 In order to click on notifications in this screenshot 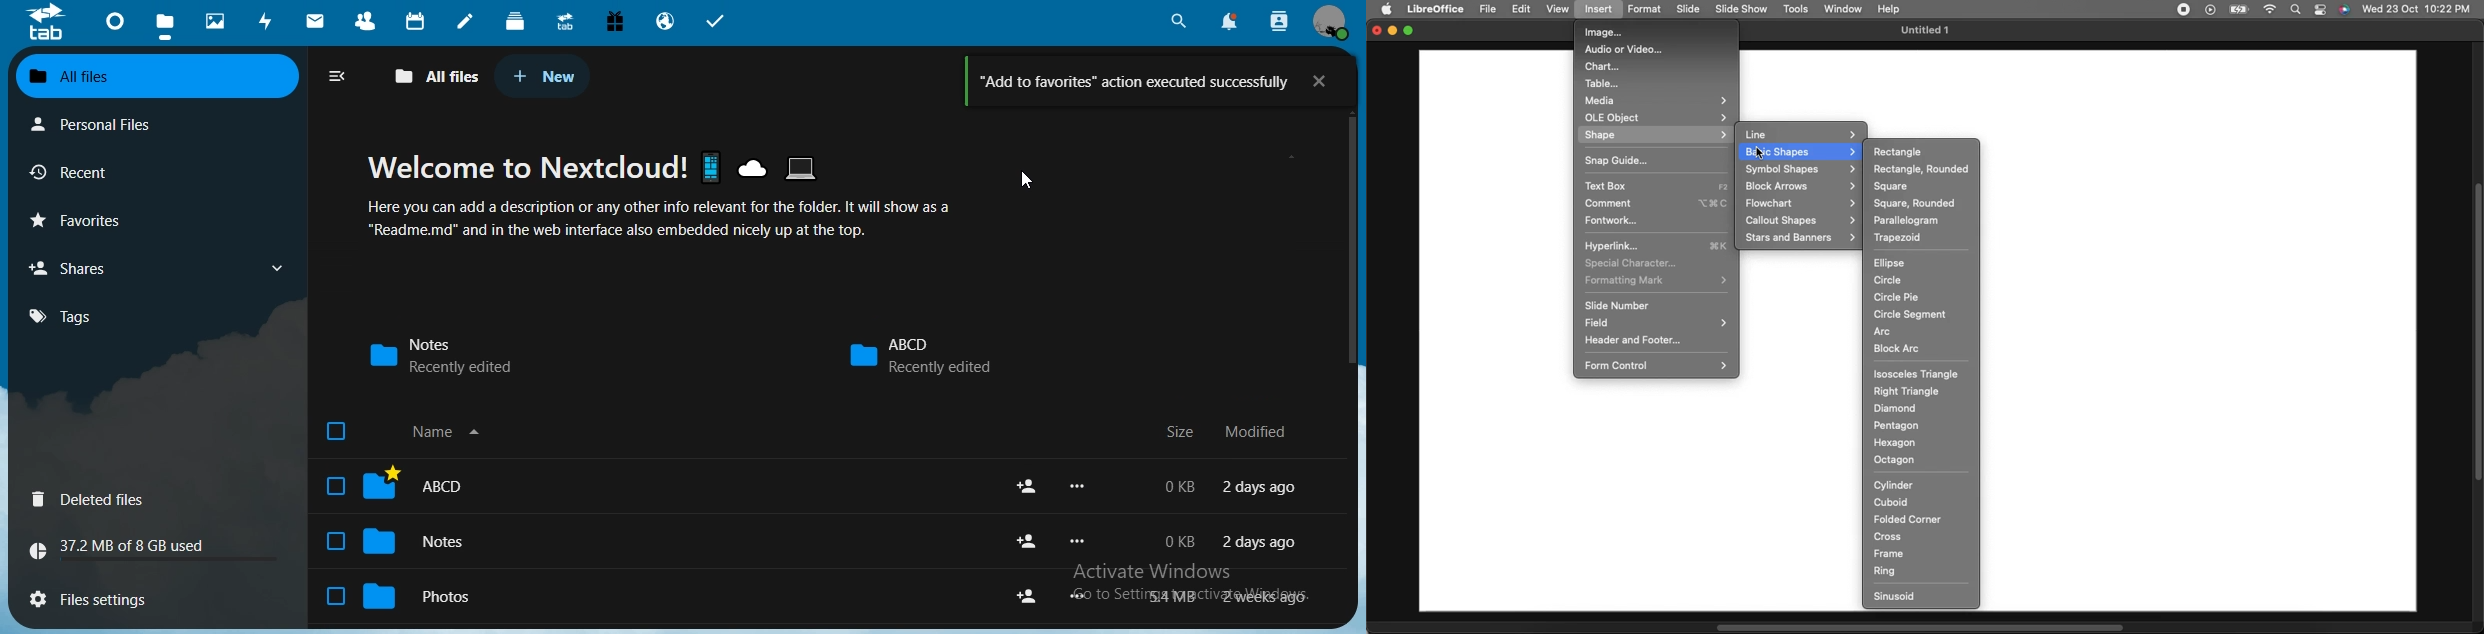, I will do `click(1230, 21)`.